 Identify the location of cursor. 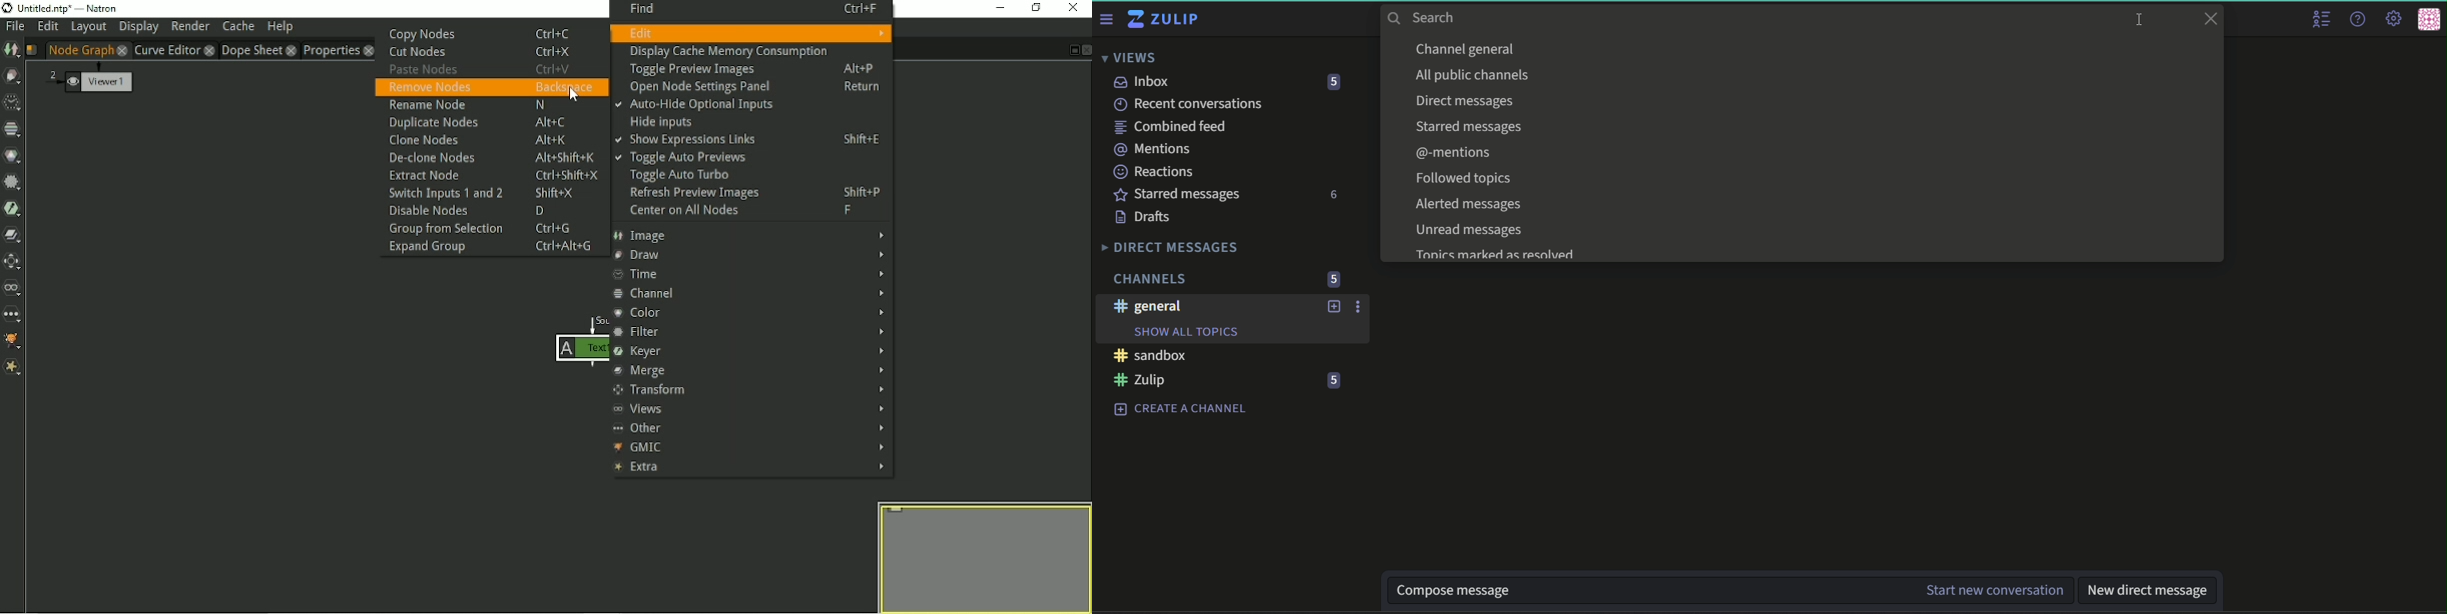
(2139, 19).